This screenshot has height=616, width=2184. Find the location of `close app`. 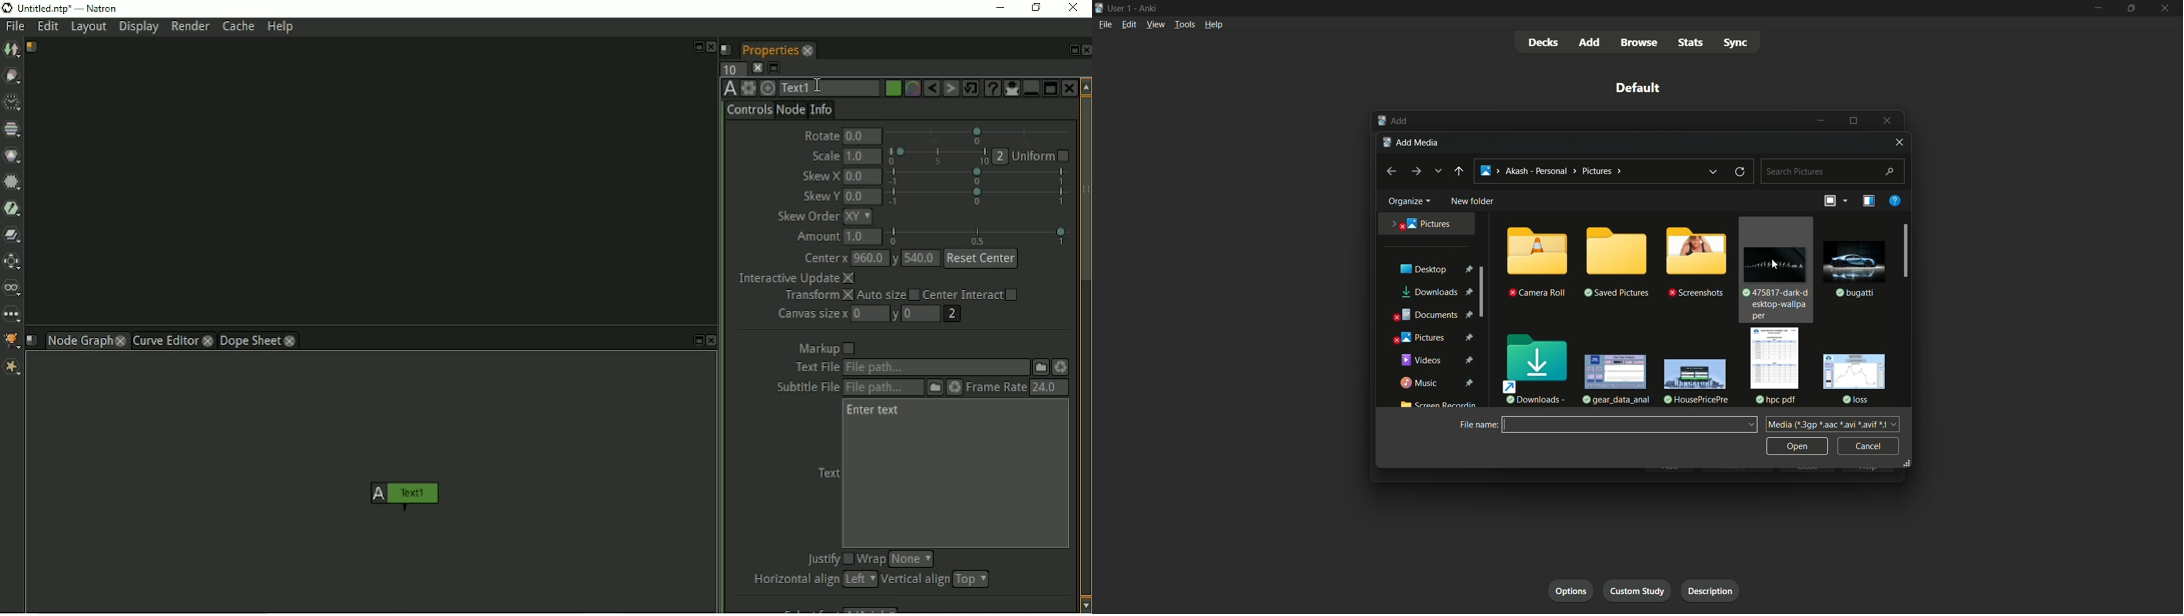

close app is located at coordinates (2167, 9).